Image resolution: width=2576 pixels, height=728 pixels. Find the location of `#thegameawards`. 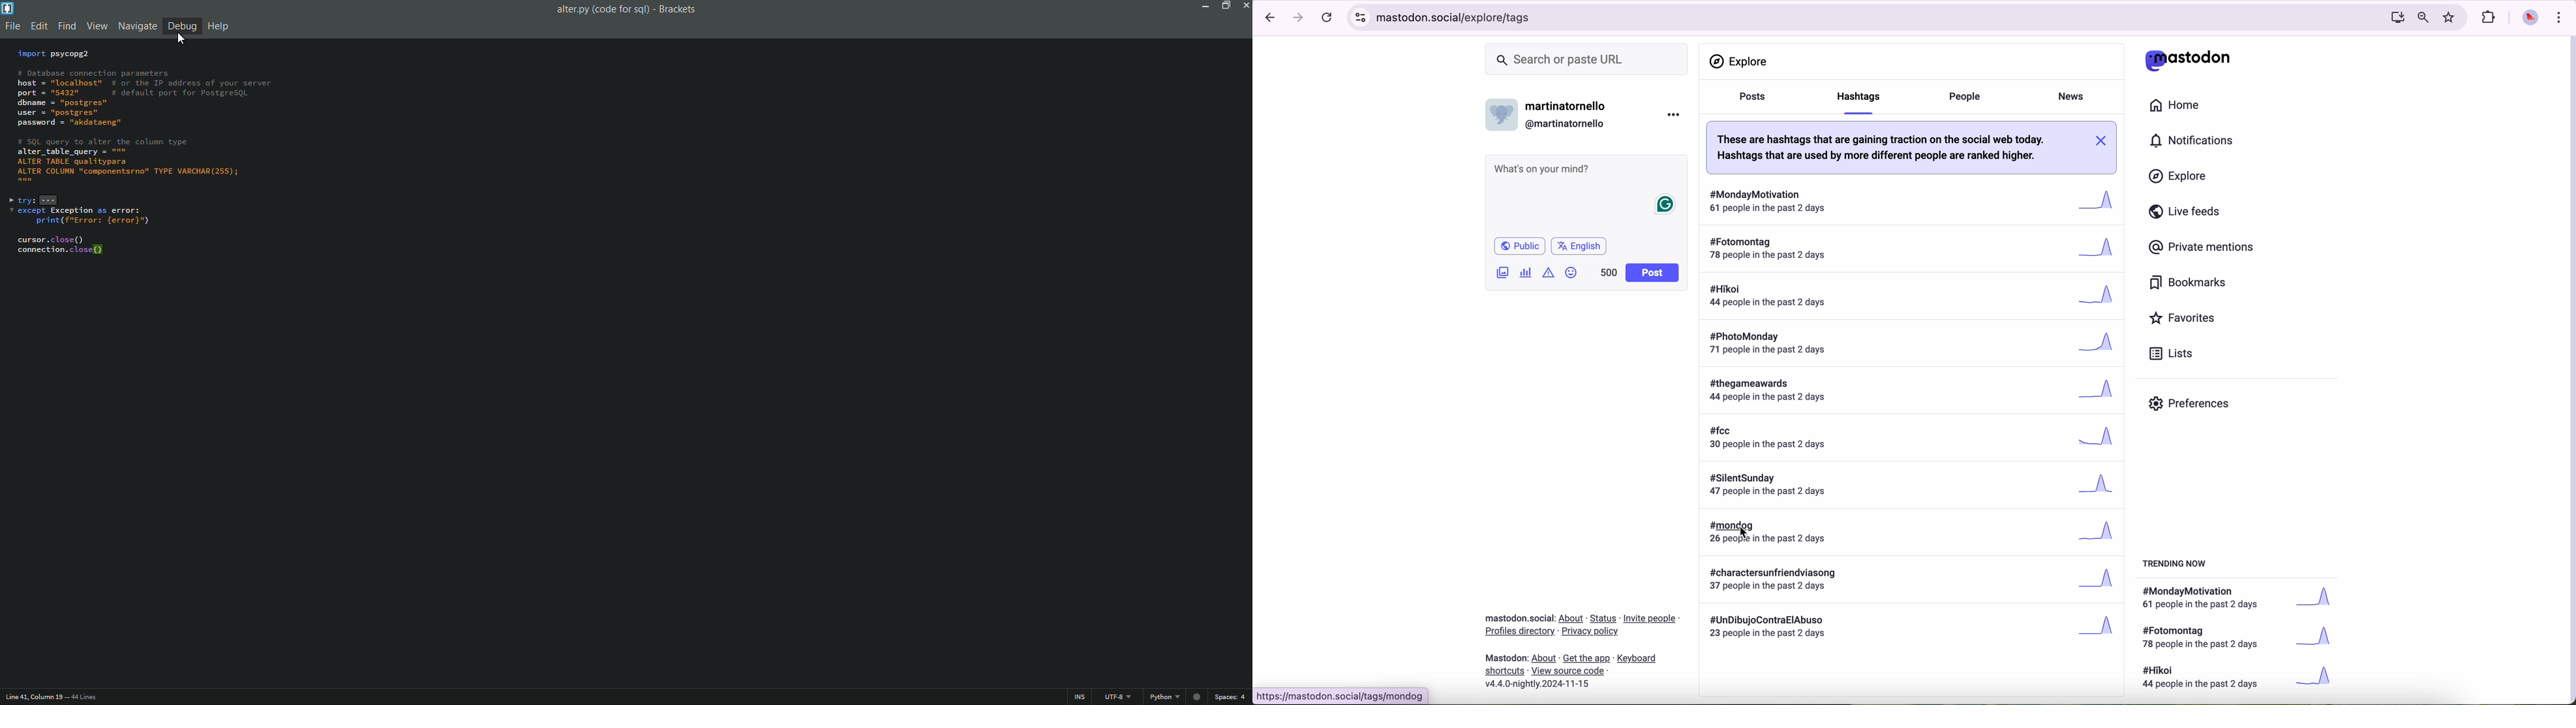

#thegameawards is located at coordinates (1914, 392).